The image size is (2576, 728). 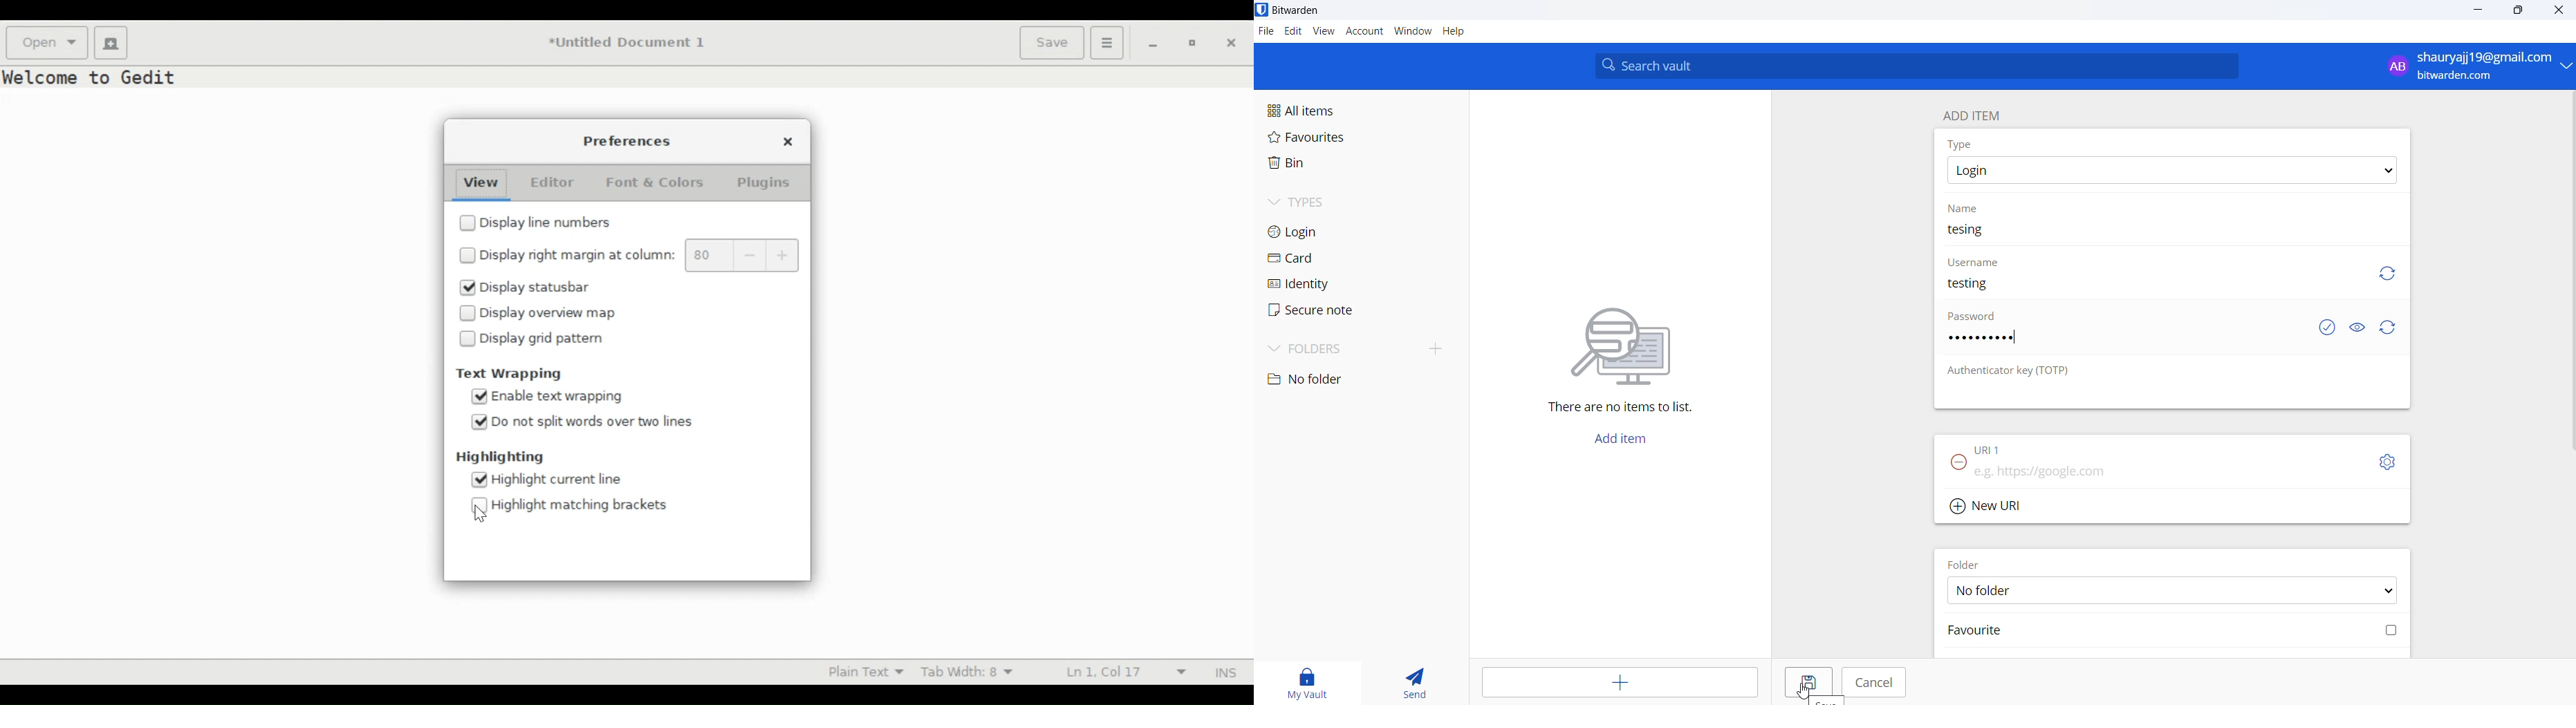 I want to click on Username text box, so click(x=2145, y=290).